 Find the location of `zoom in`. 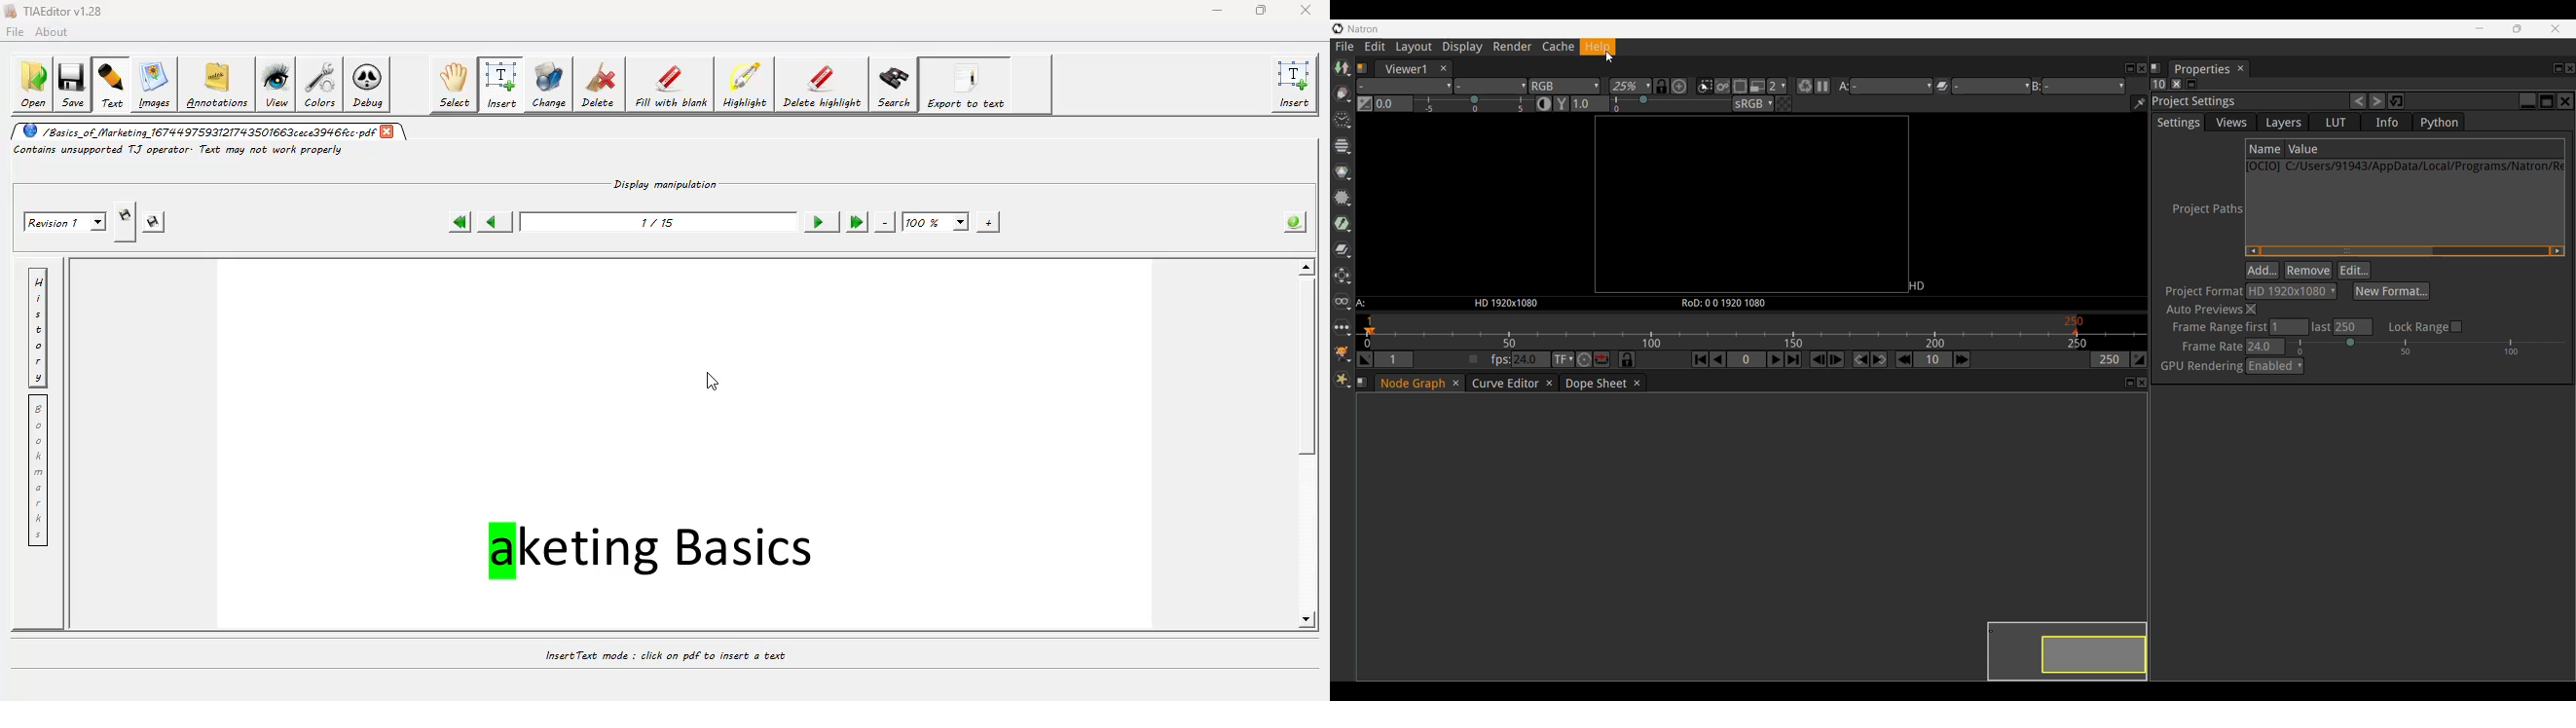

zoom in is located at coordinates (985, 221).